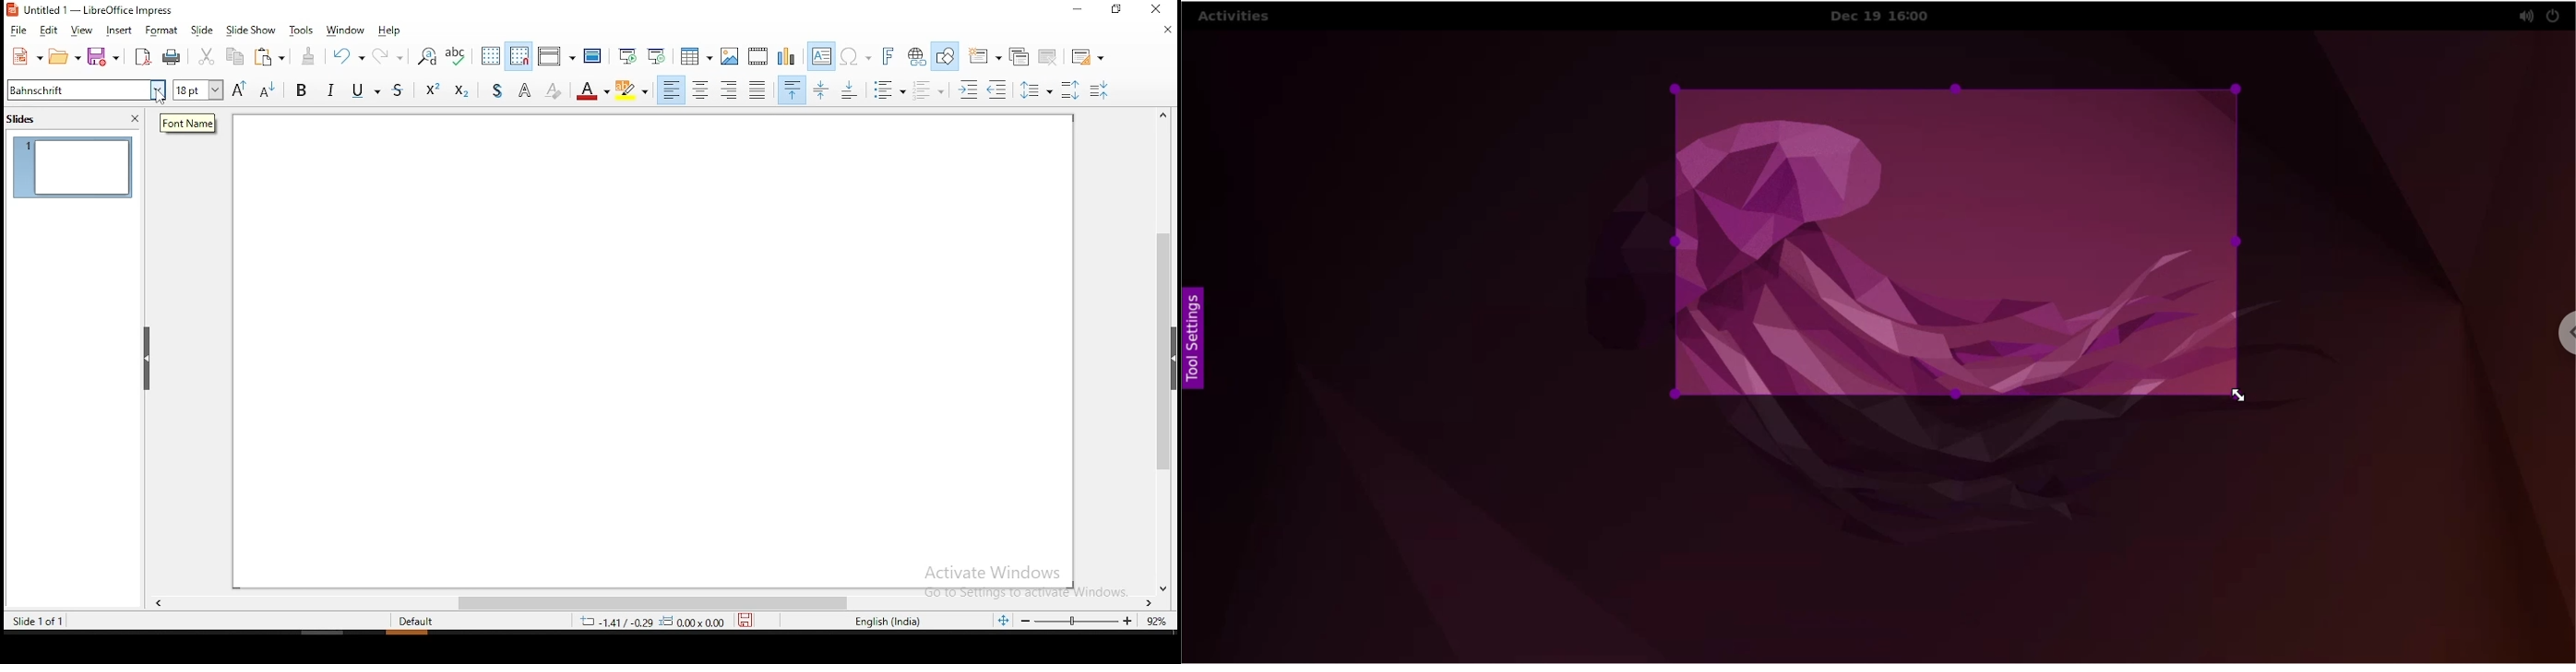 This screenshot has width=2576, height=672. Describe the element at coordinates (351, 58) in the screenshot. I see `undo` at that location.